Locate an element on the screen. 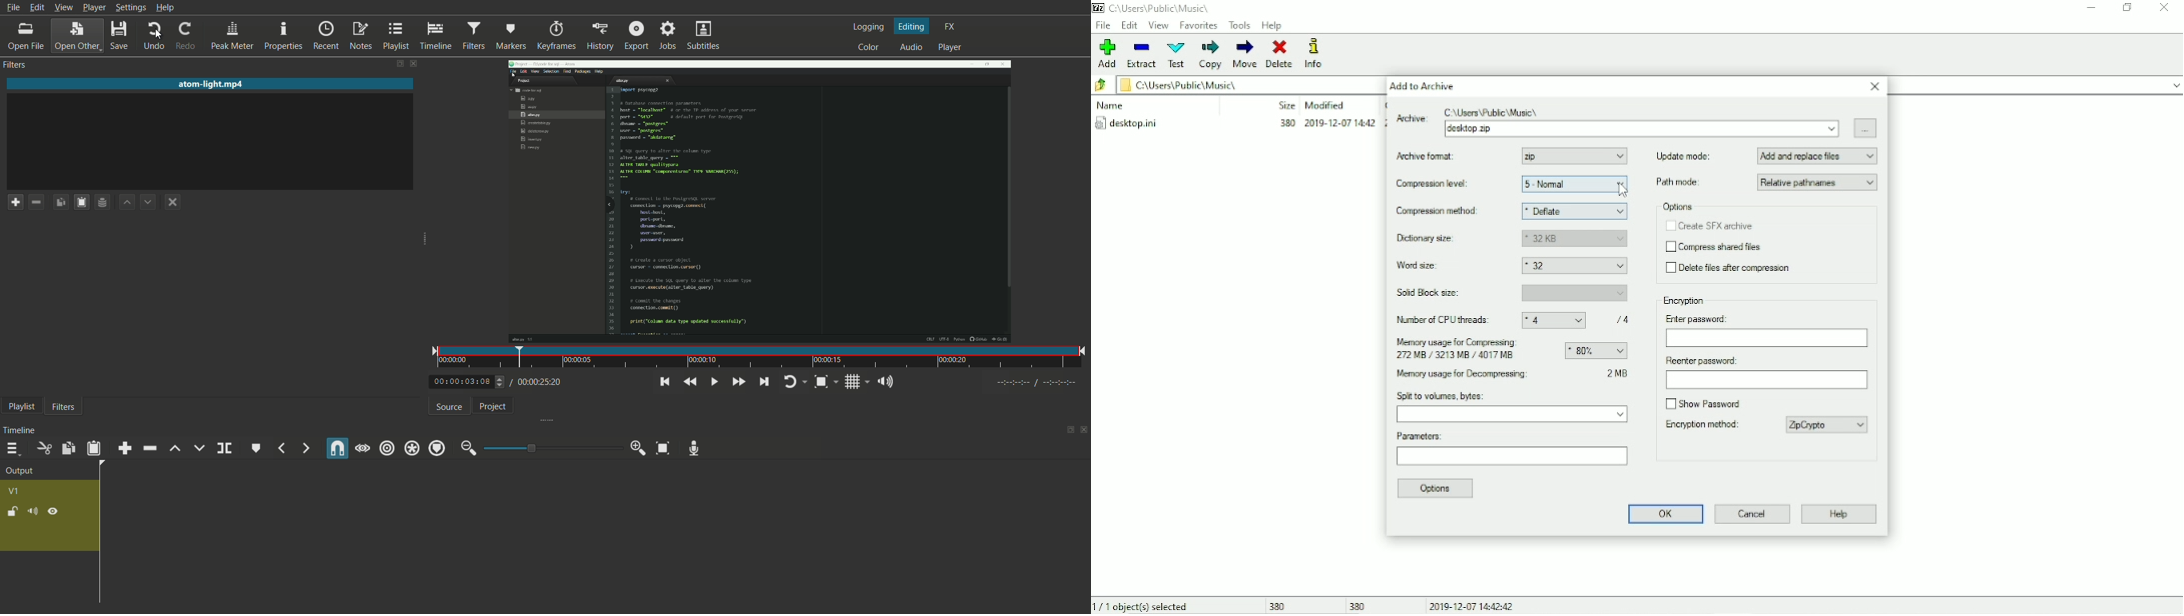  Cancel is located at coordinates (1753, 513).